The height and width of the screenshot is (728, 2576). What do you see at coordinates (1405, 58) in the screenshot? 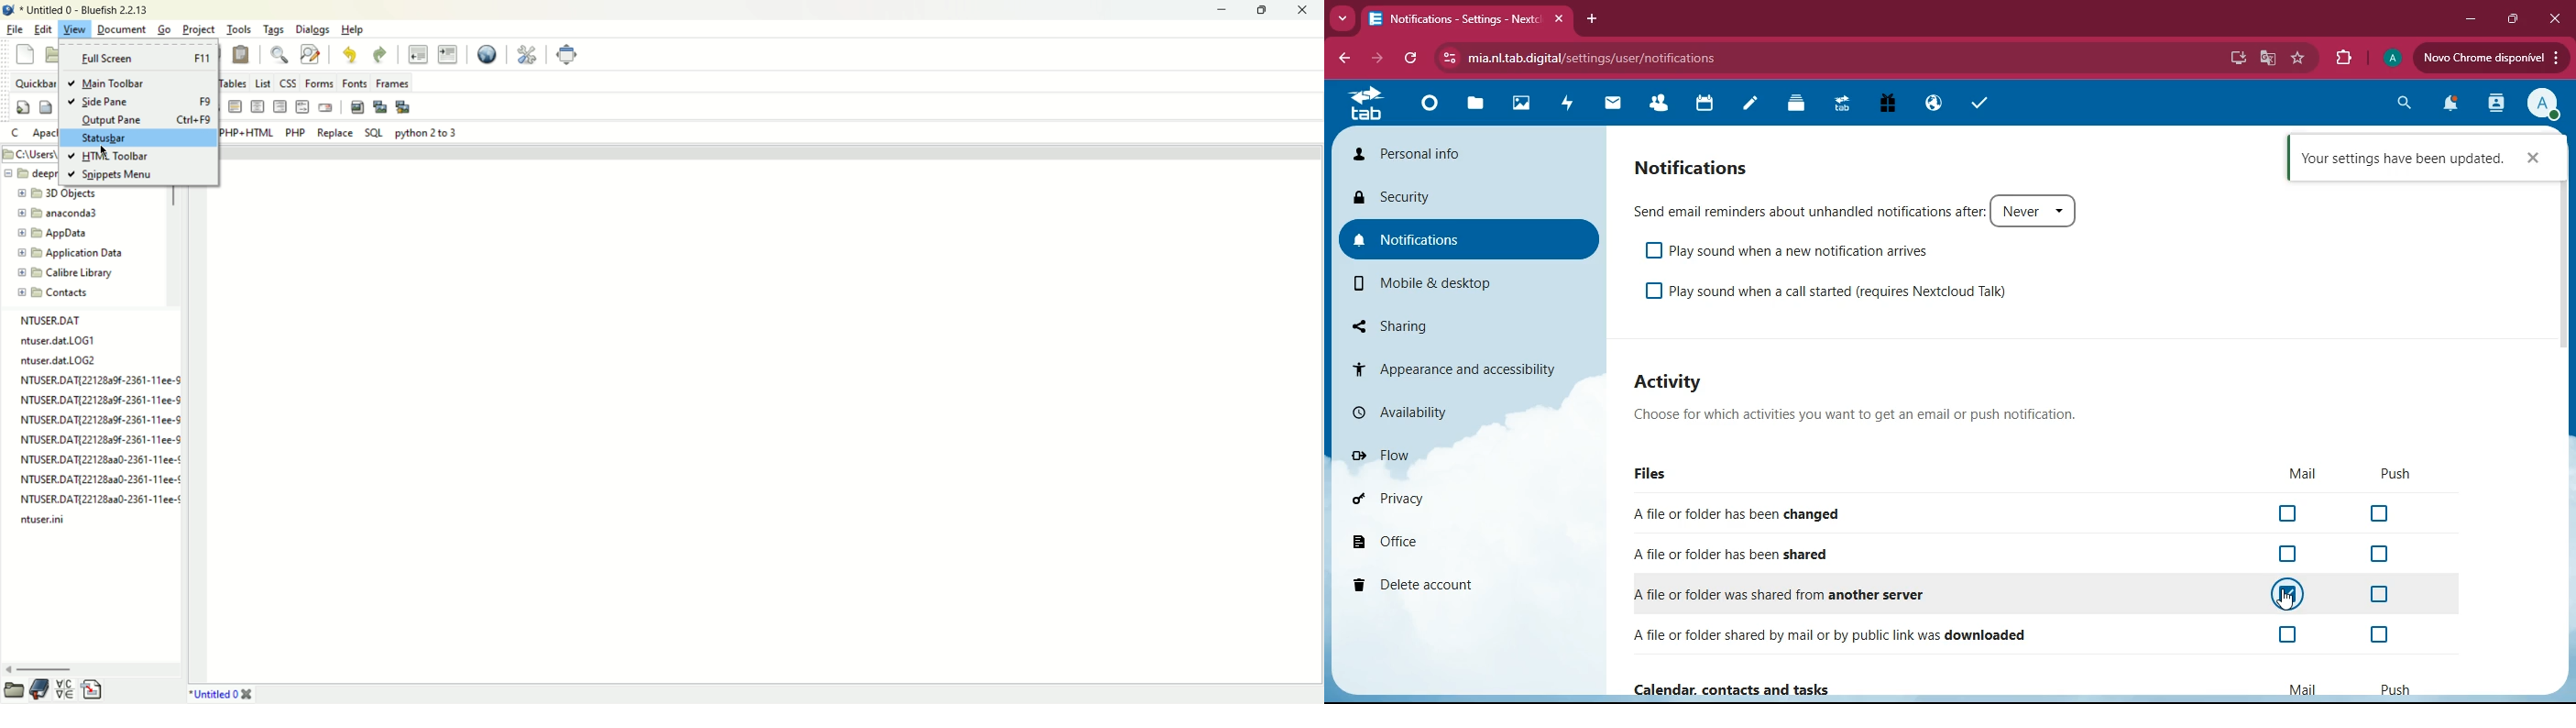
I see `refresh` at bounding box center [1405, 58].